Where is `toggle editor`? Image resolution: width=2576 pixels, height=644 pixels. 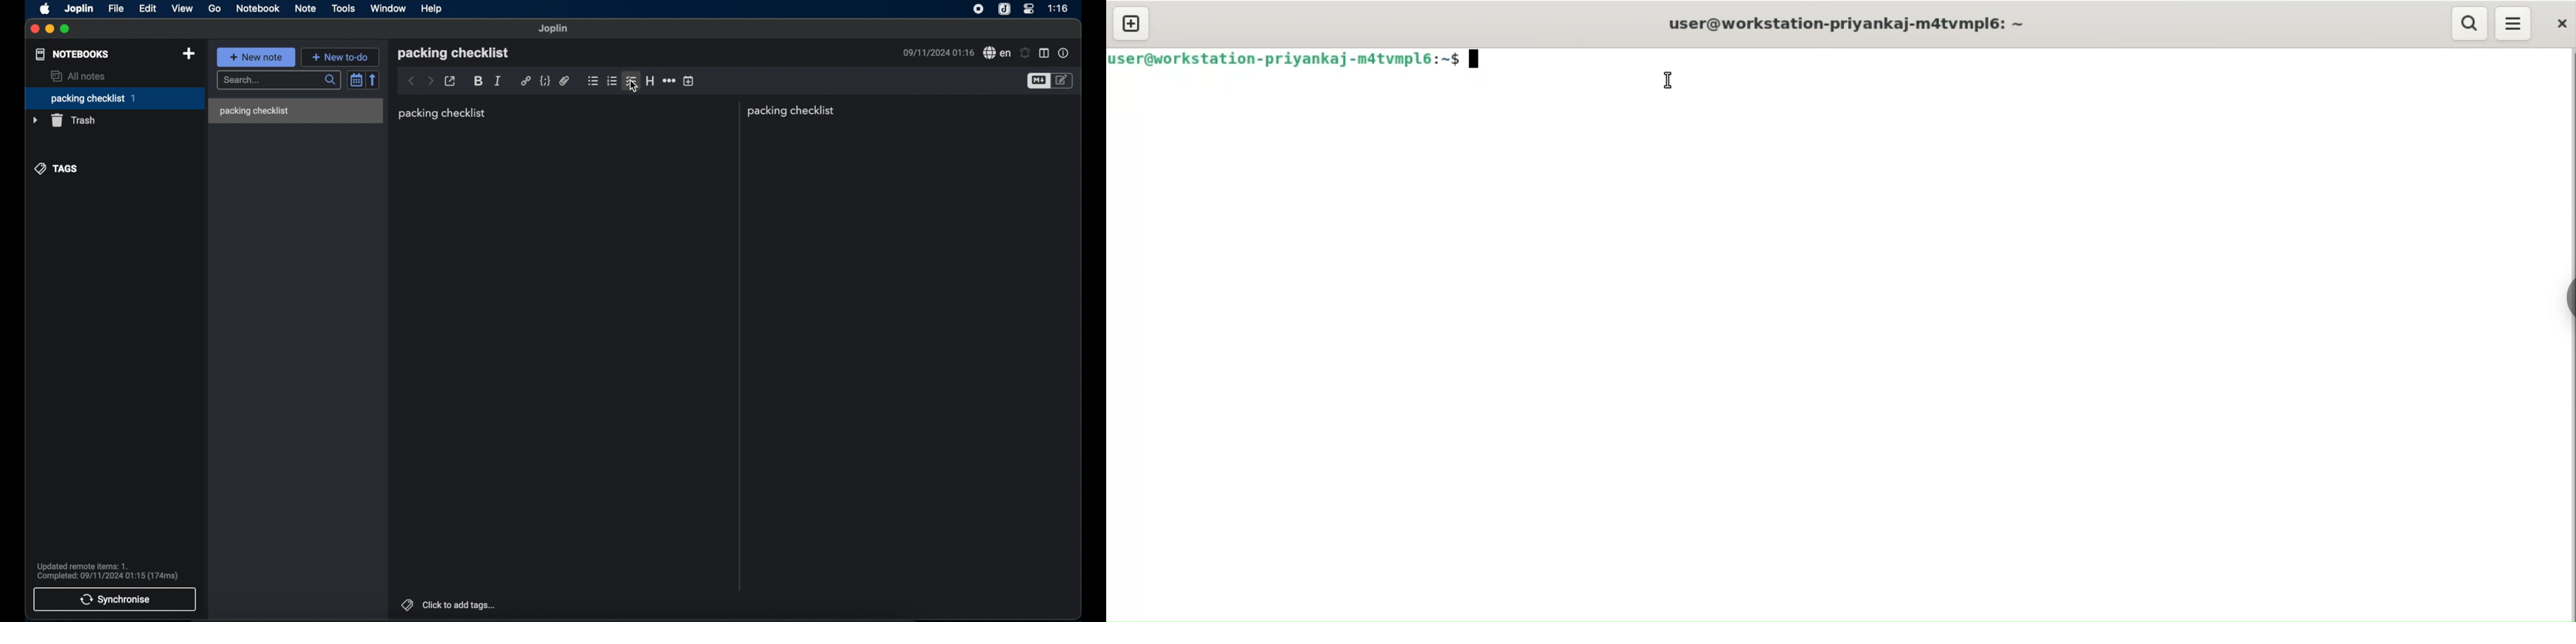
toggle editor is located at coordinates (1038, 81).